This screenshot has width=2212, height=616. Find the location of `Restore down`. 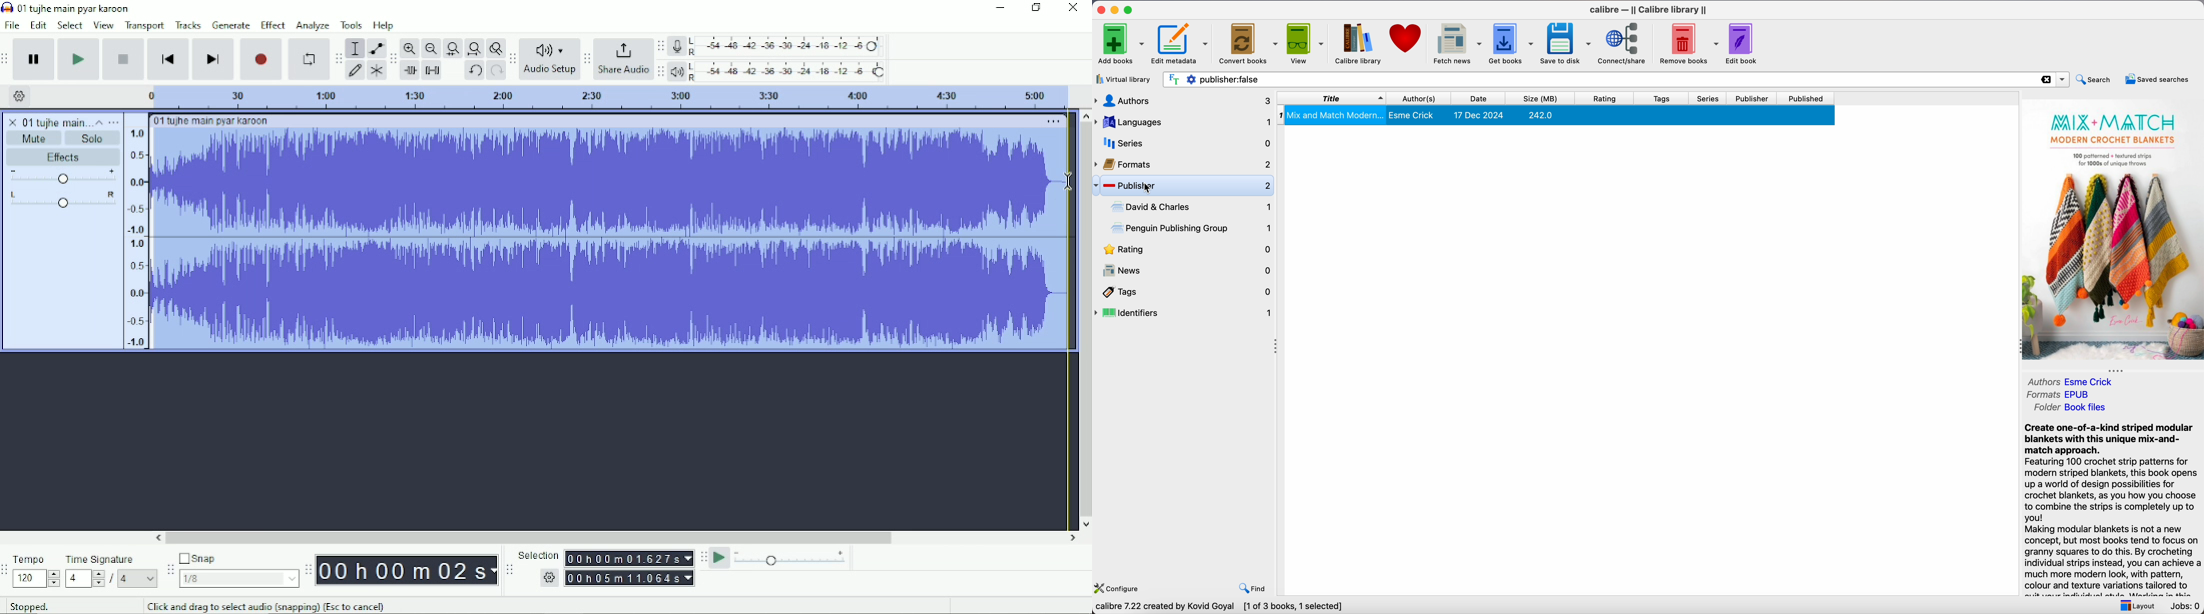

Restore down is located at coordinates (1036, 8).